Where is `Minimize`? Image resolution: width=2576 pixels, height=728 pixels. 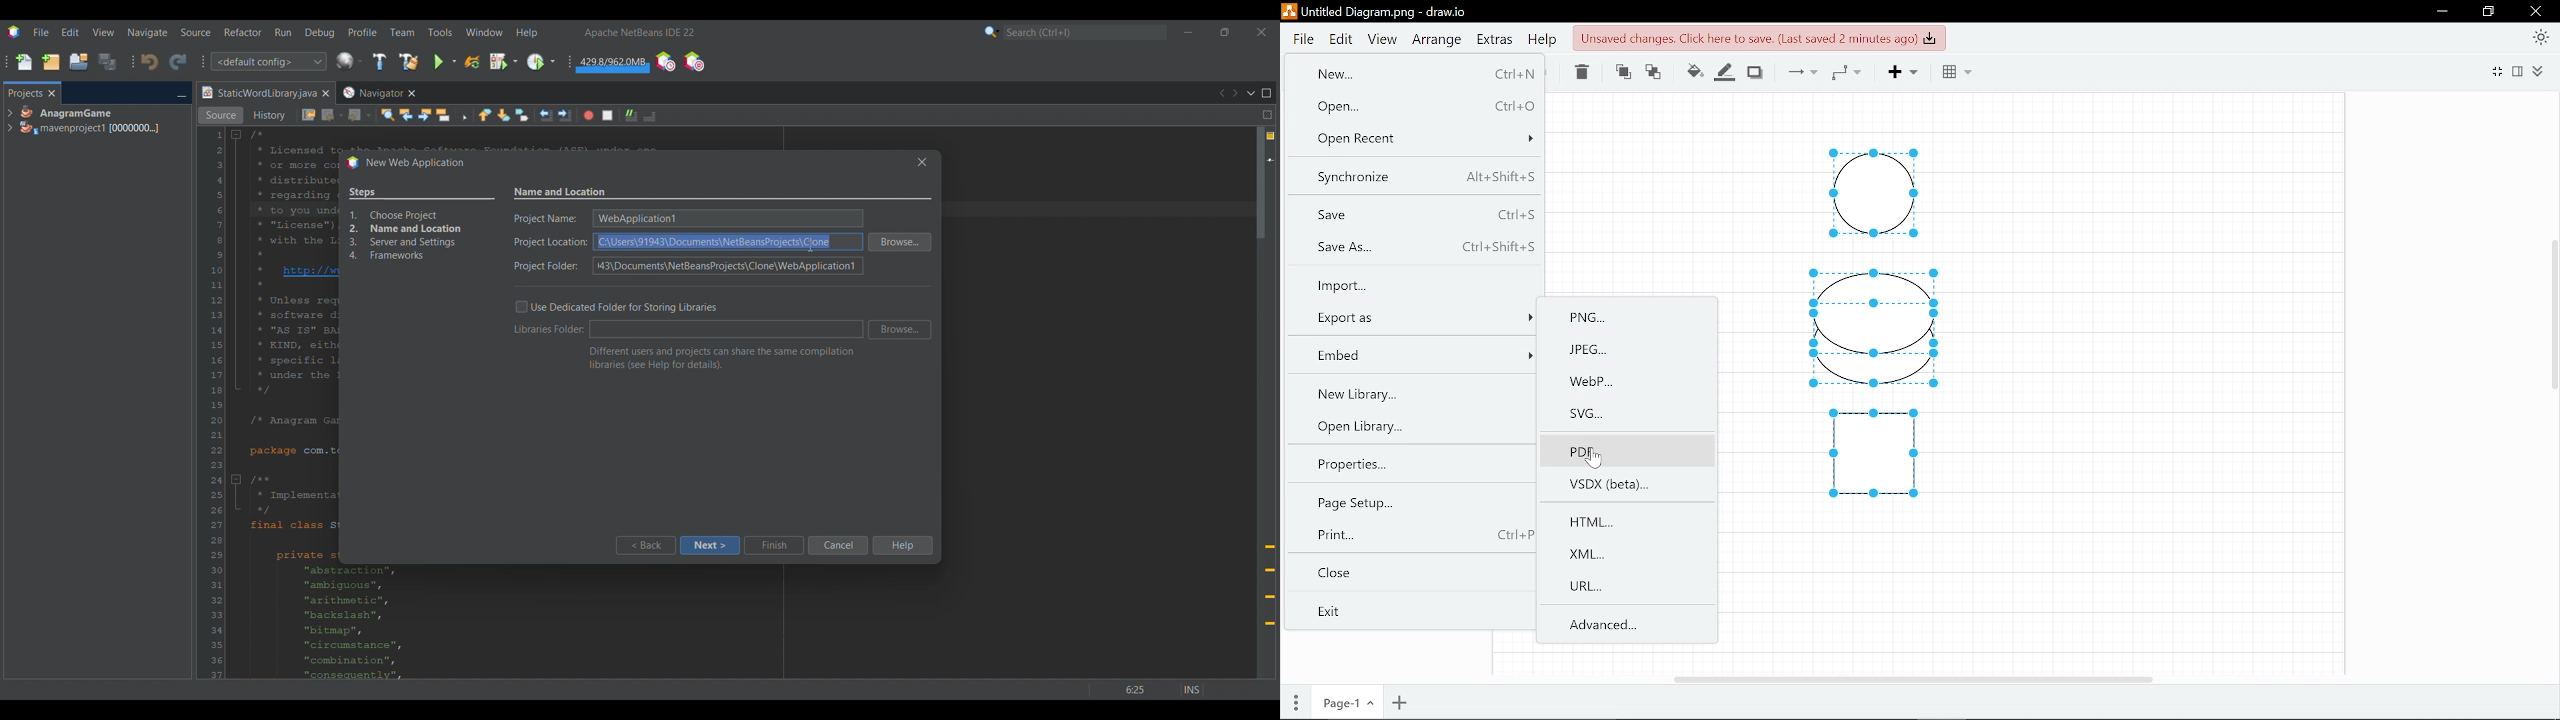 Minimize is located at coordinates (2442, 12).